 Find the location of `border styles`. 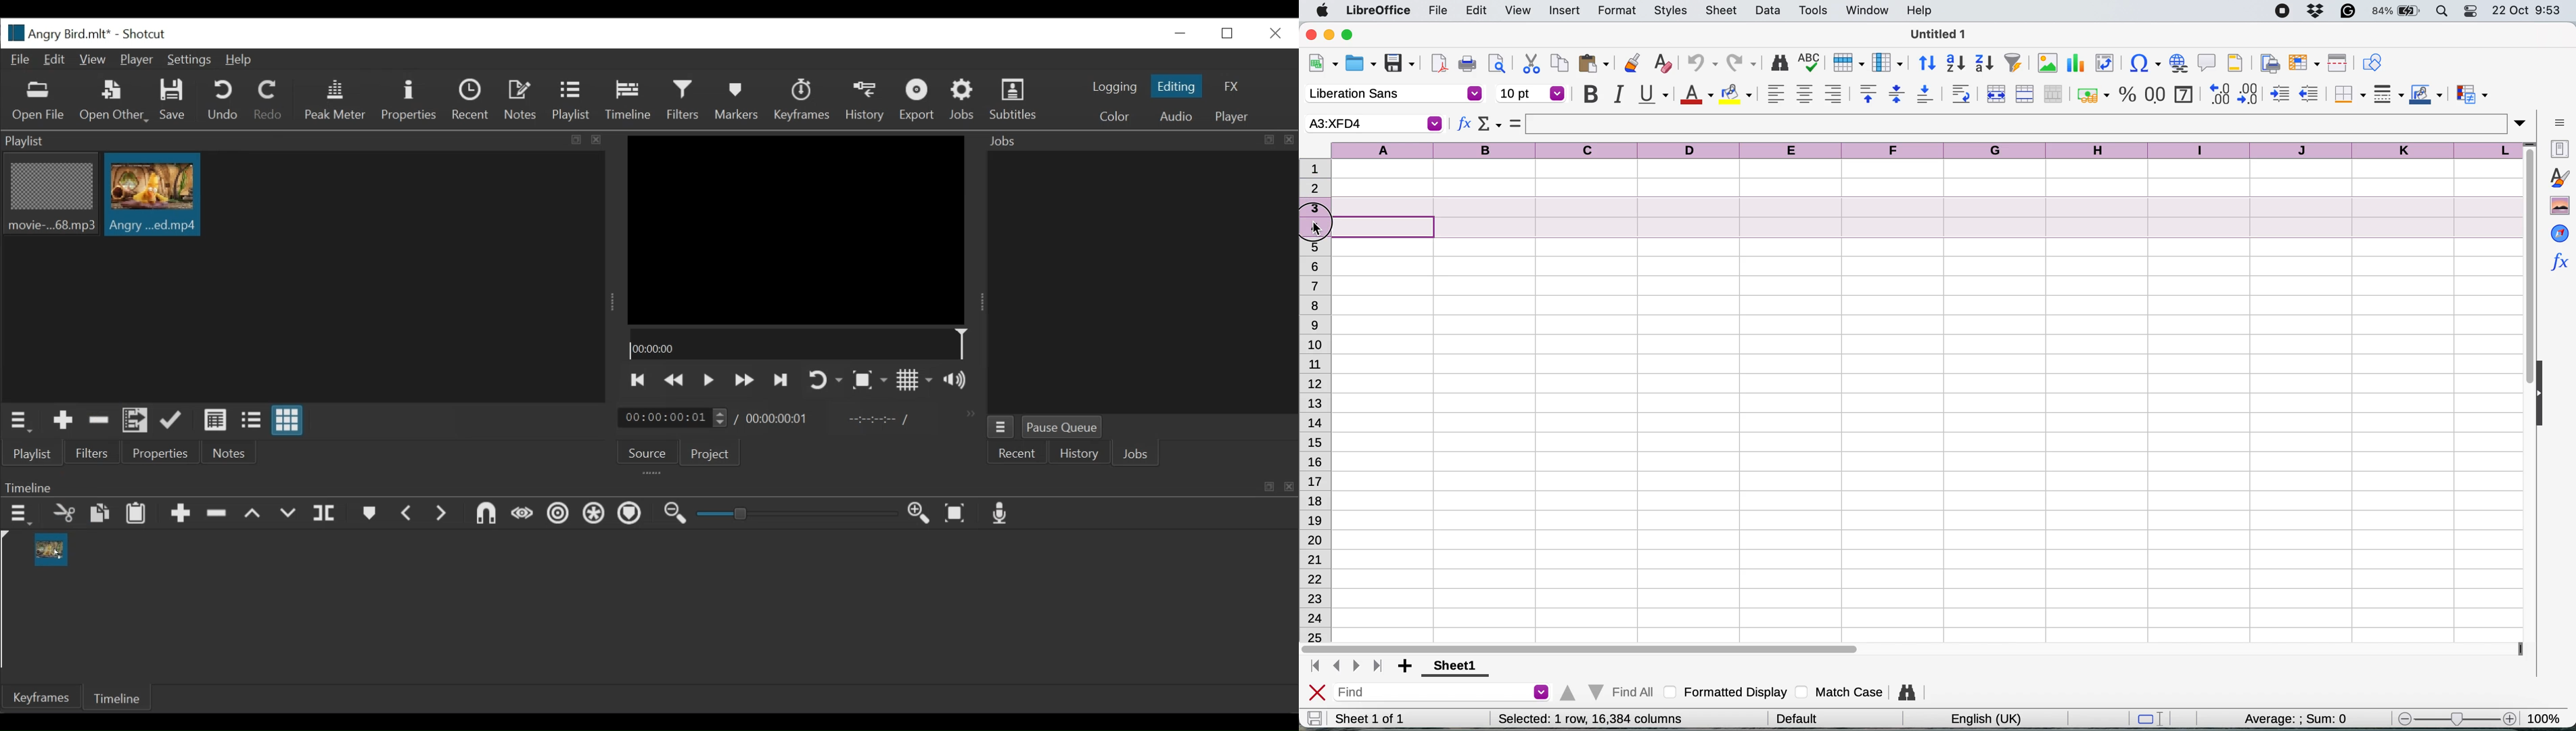

border styles is located at coordinates (2388, 94).